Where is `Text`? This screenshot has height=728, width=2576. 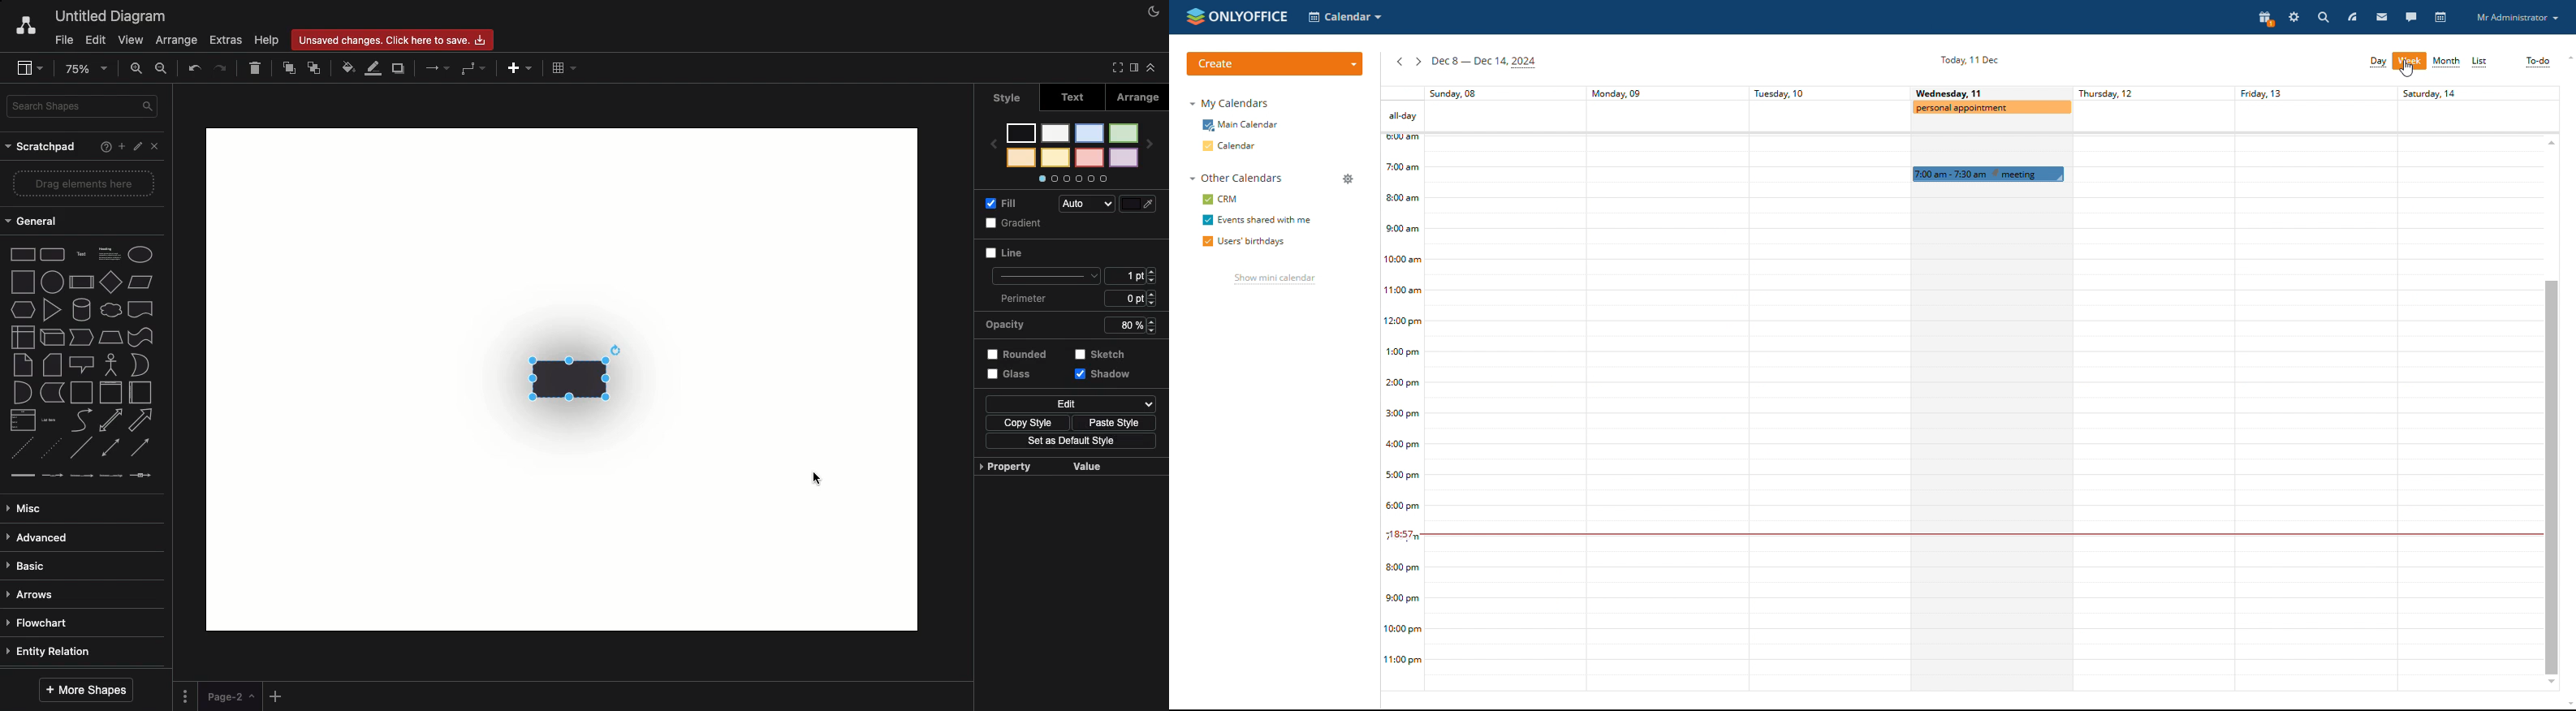
Text is located at coordinates (1069, 97).